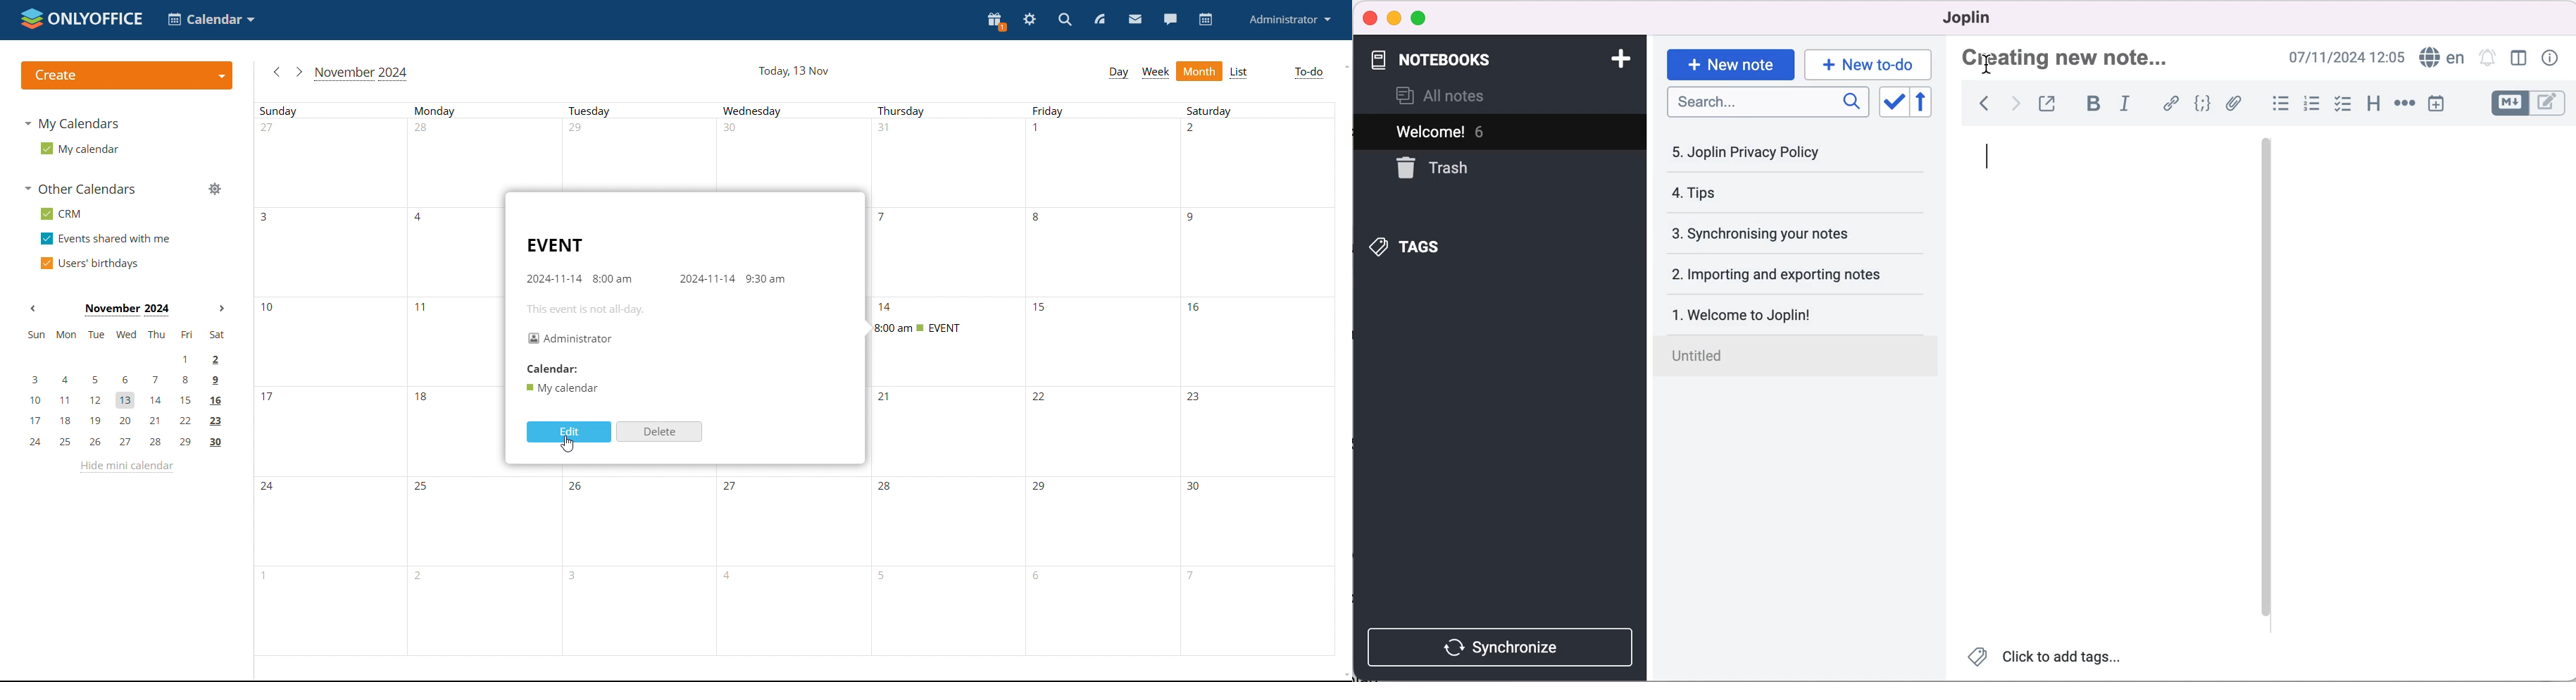  I want to click on close, so click(1368, 19).